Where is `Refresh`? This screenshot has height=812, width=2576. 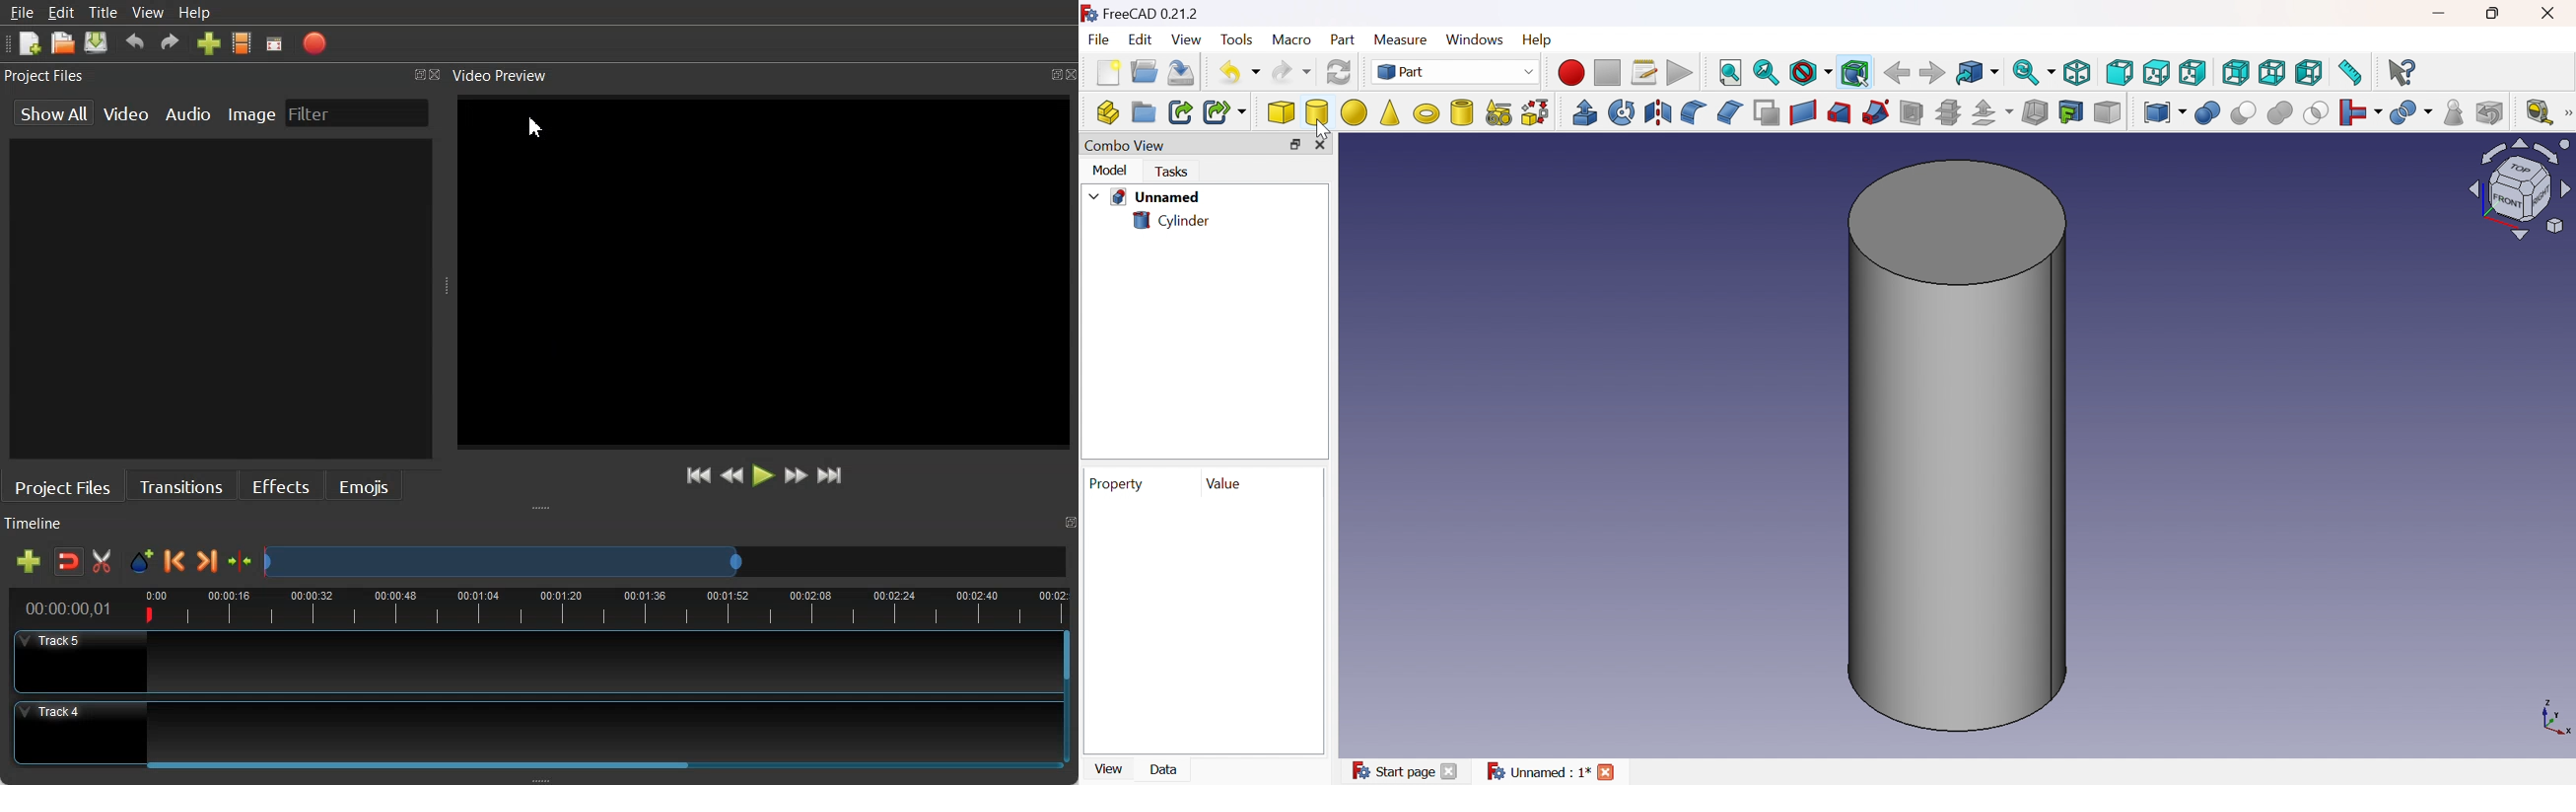
Refresh is located at coordinates (1339, 73).